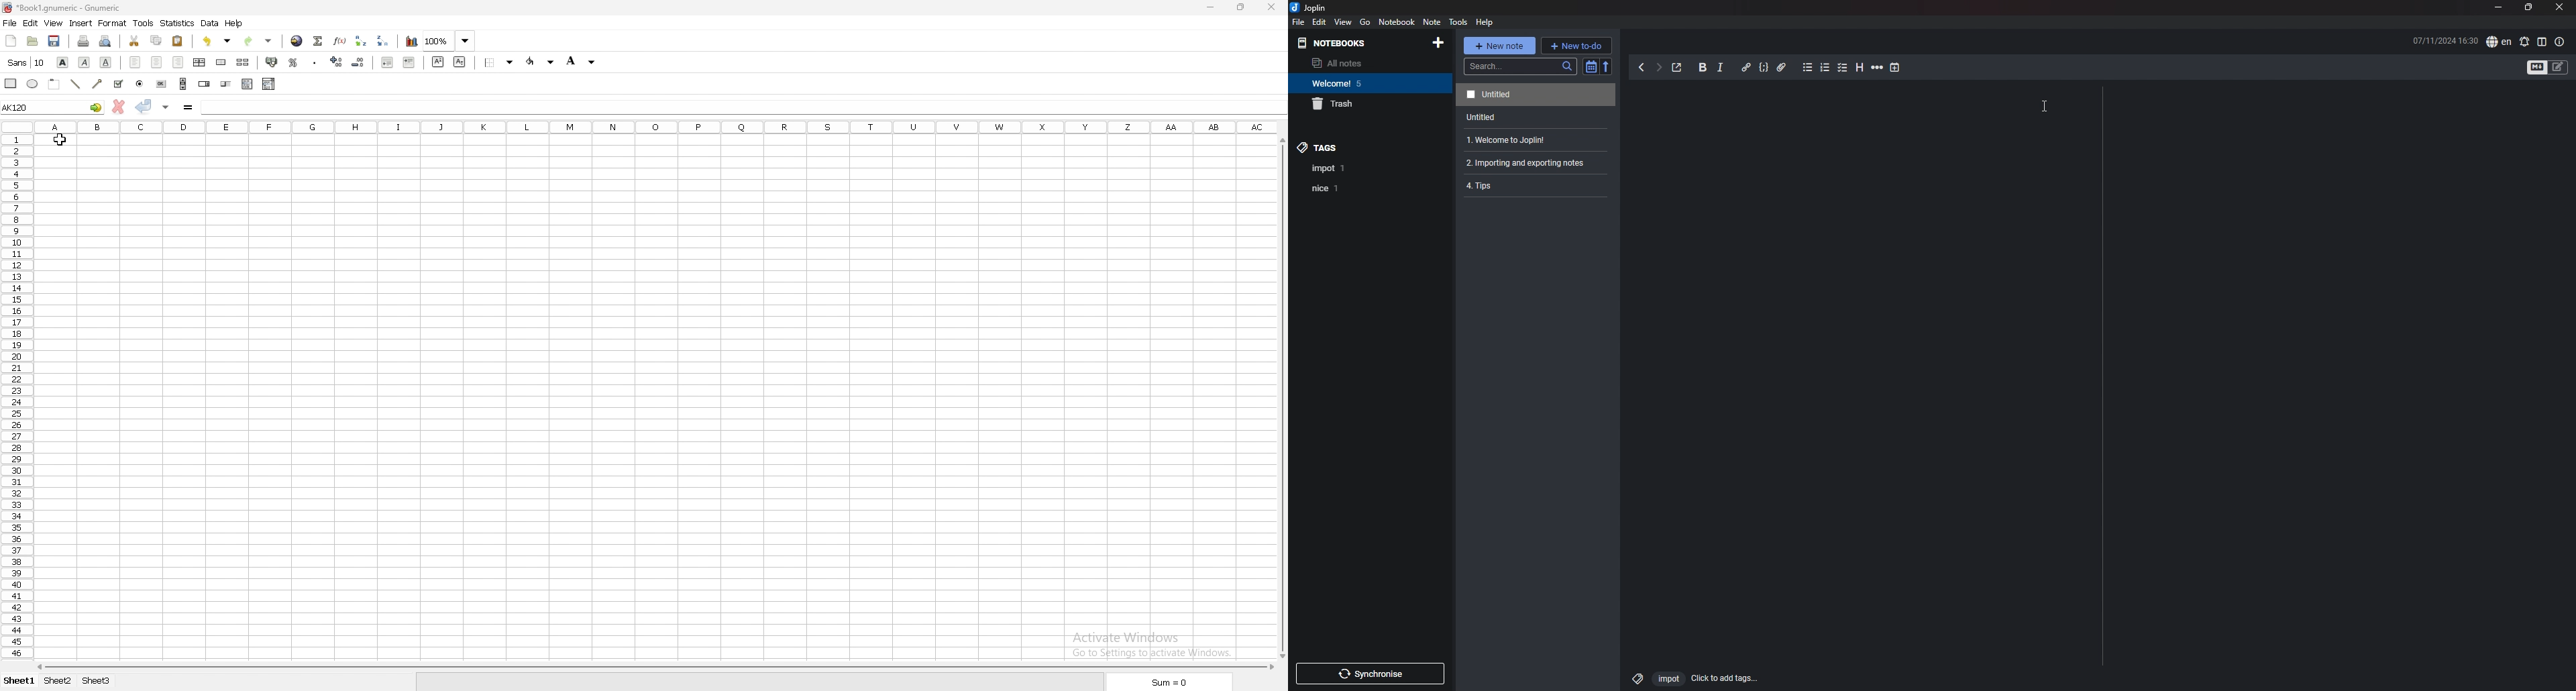 This screenshot has width=2576, height=700. What do you see at coordinates (1327, 188) in the screenshot?
I see `tag` at bounding box center [1327, 188].